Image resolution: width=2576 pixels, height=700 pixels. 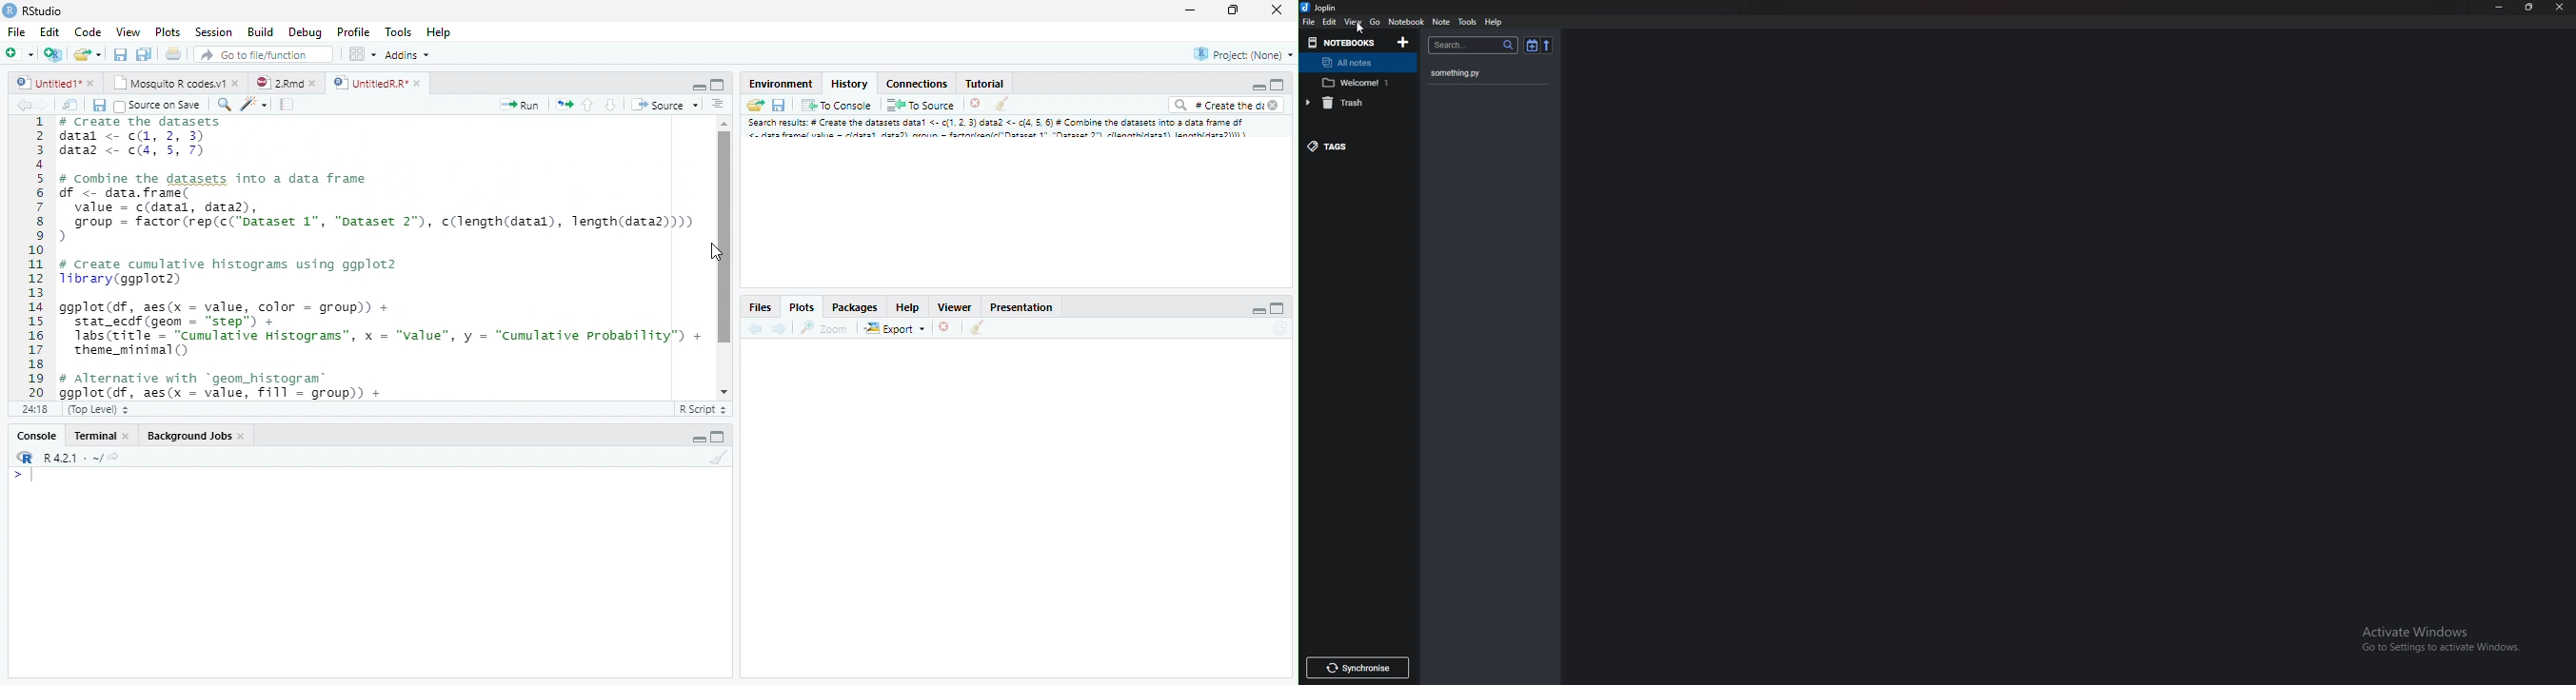 I want to click on Clear Console, so click(x=723, y=460).